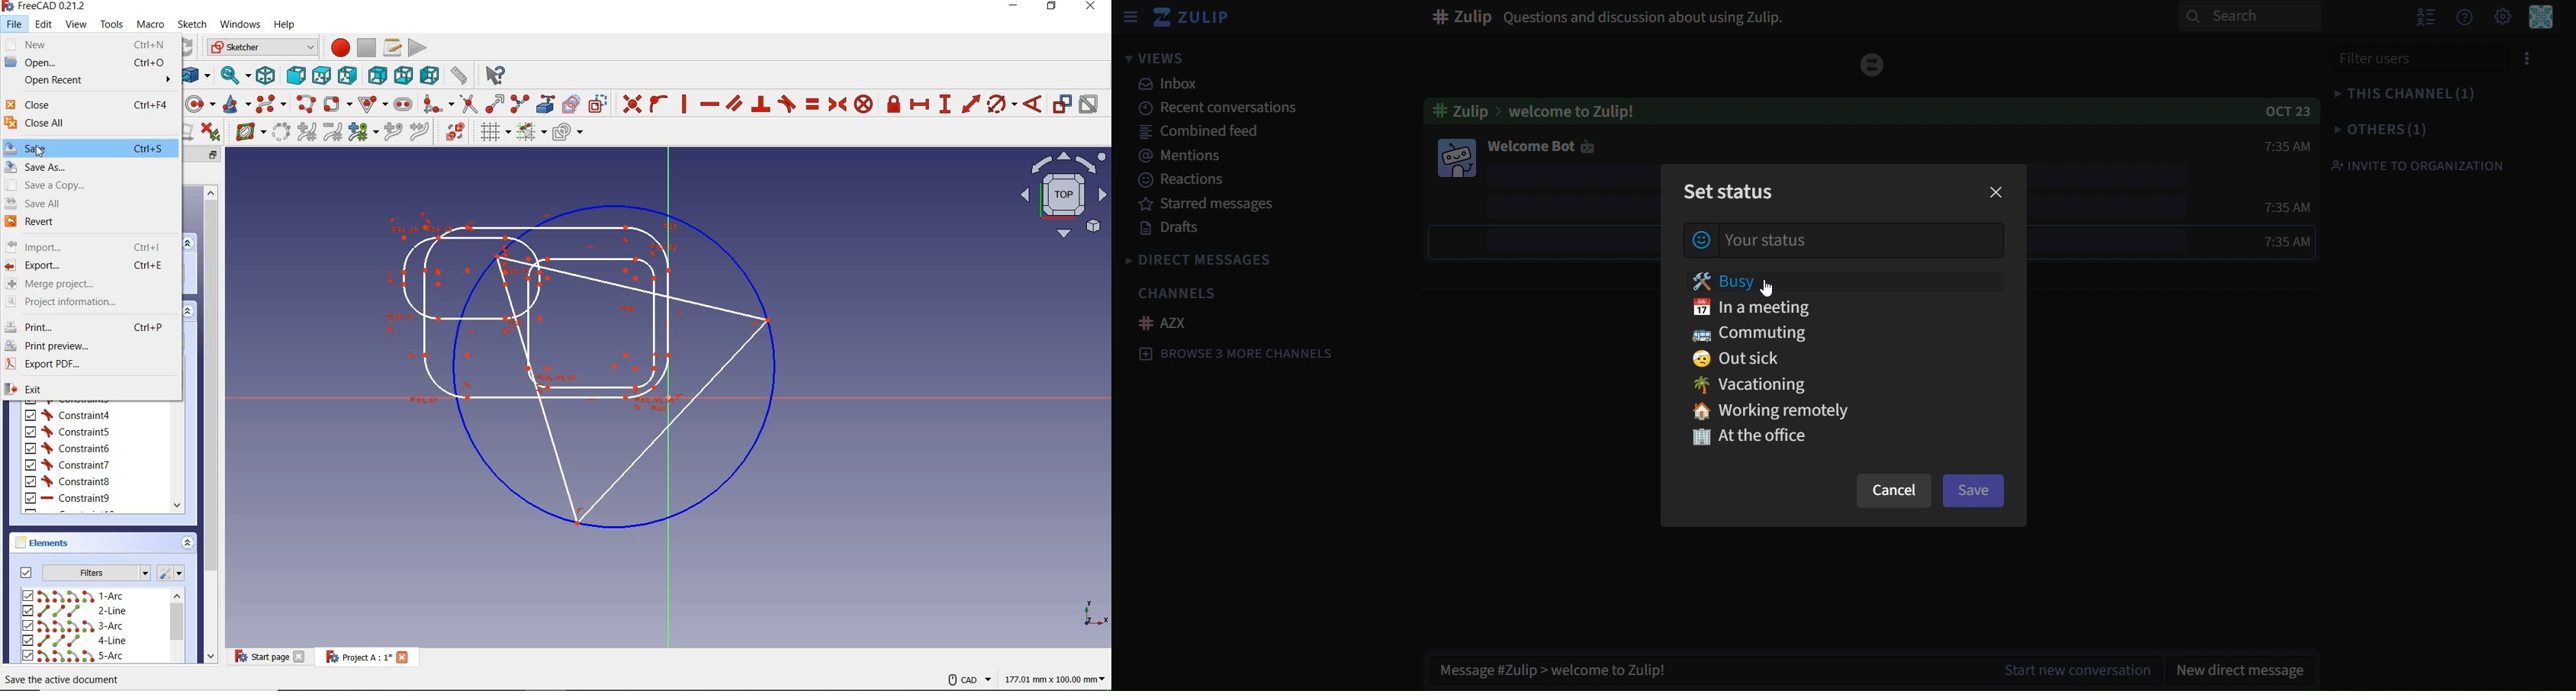 Image resolution: width=2576 pixels, height=700 pixels. I want to click on constrain coincident, so click(631, 103).